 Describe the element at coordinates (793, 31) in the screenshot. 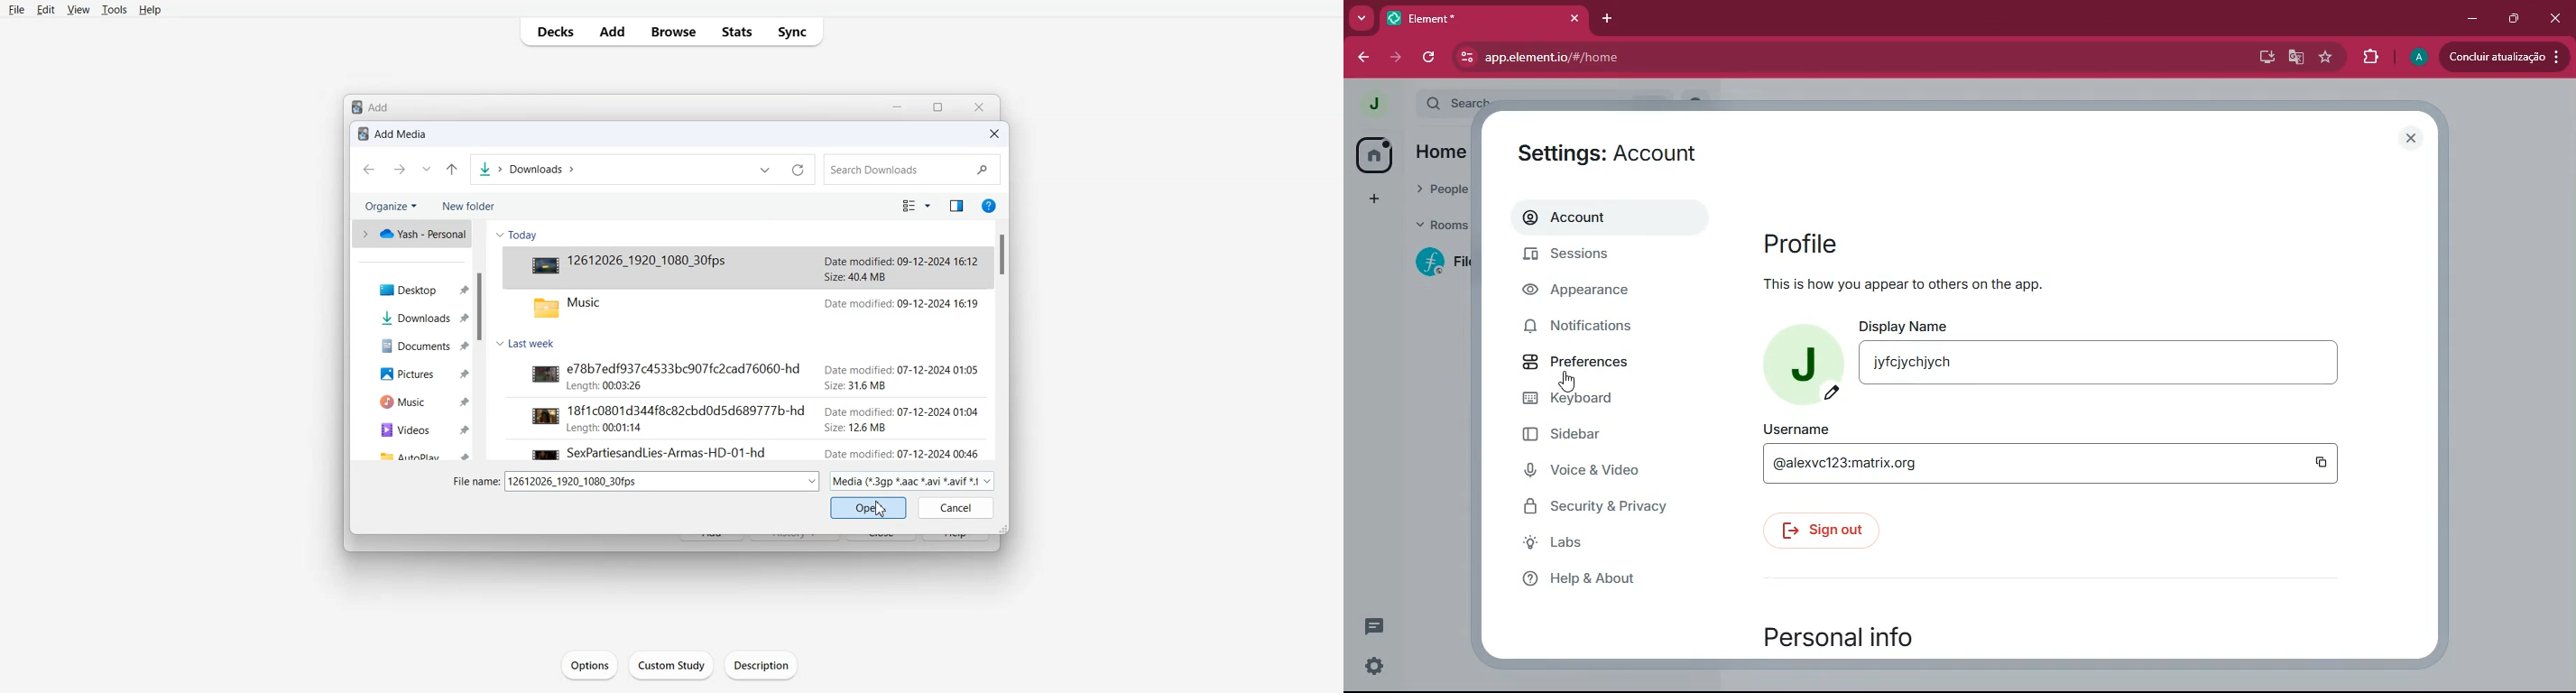

I see `Sync` at that location.